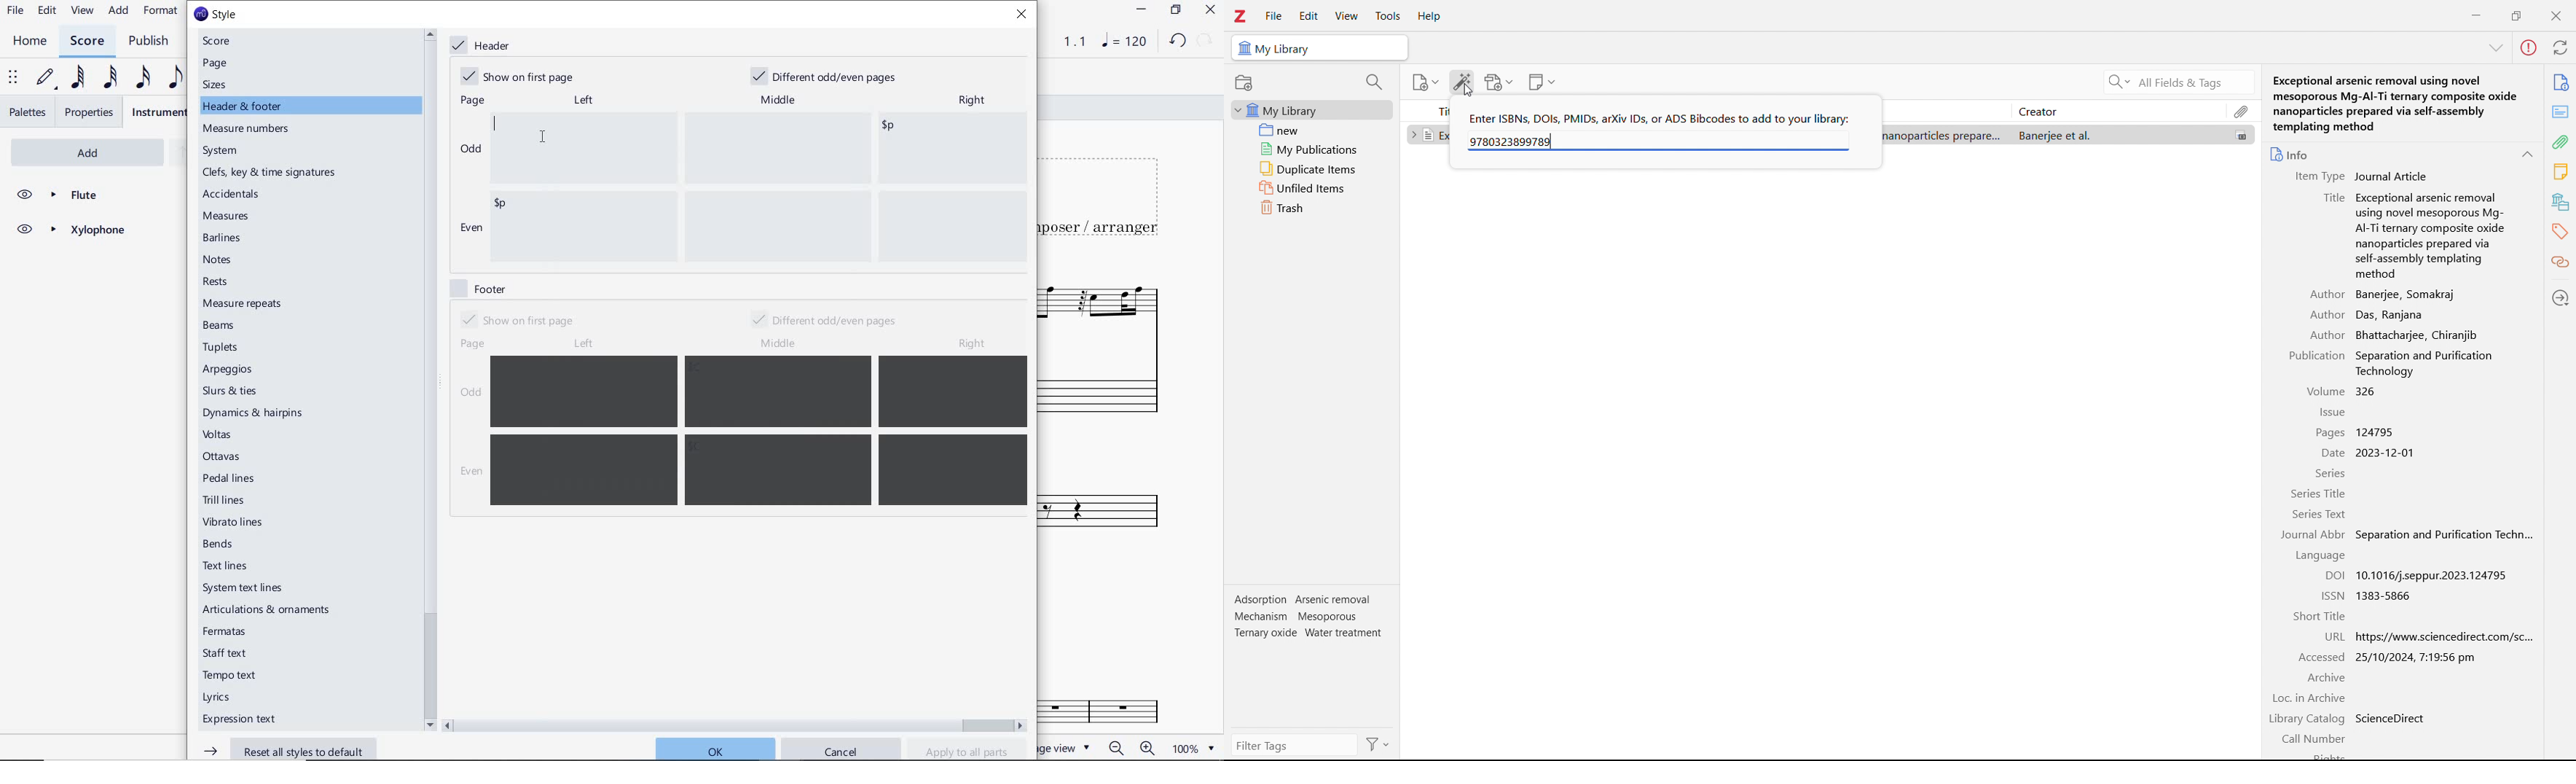  I want to click on logo, so click(1240, 16).